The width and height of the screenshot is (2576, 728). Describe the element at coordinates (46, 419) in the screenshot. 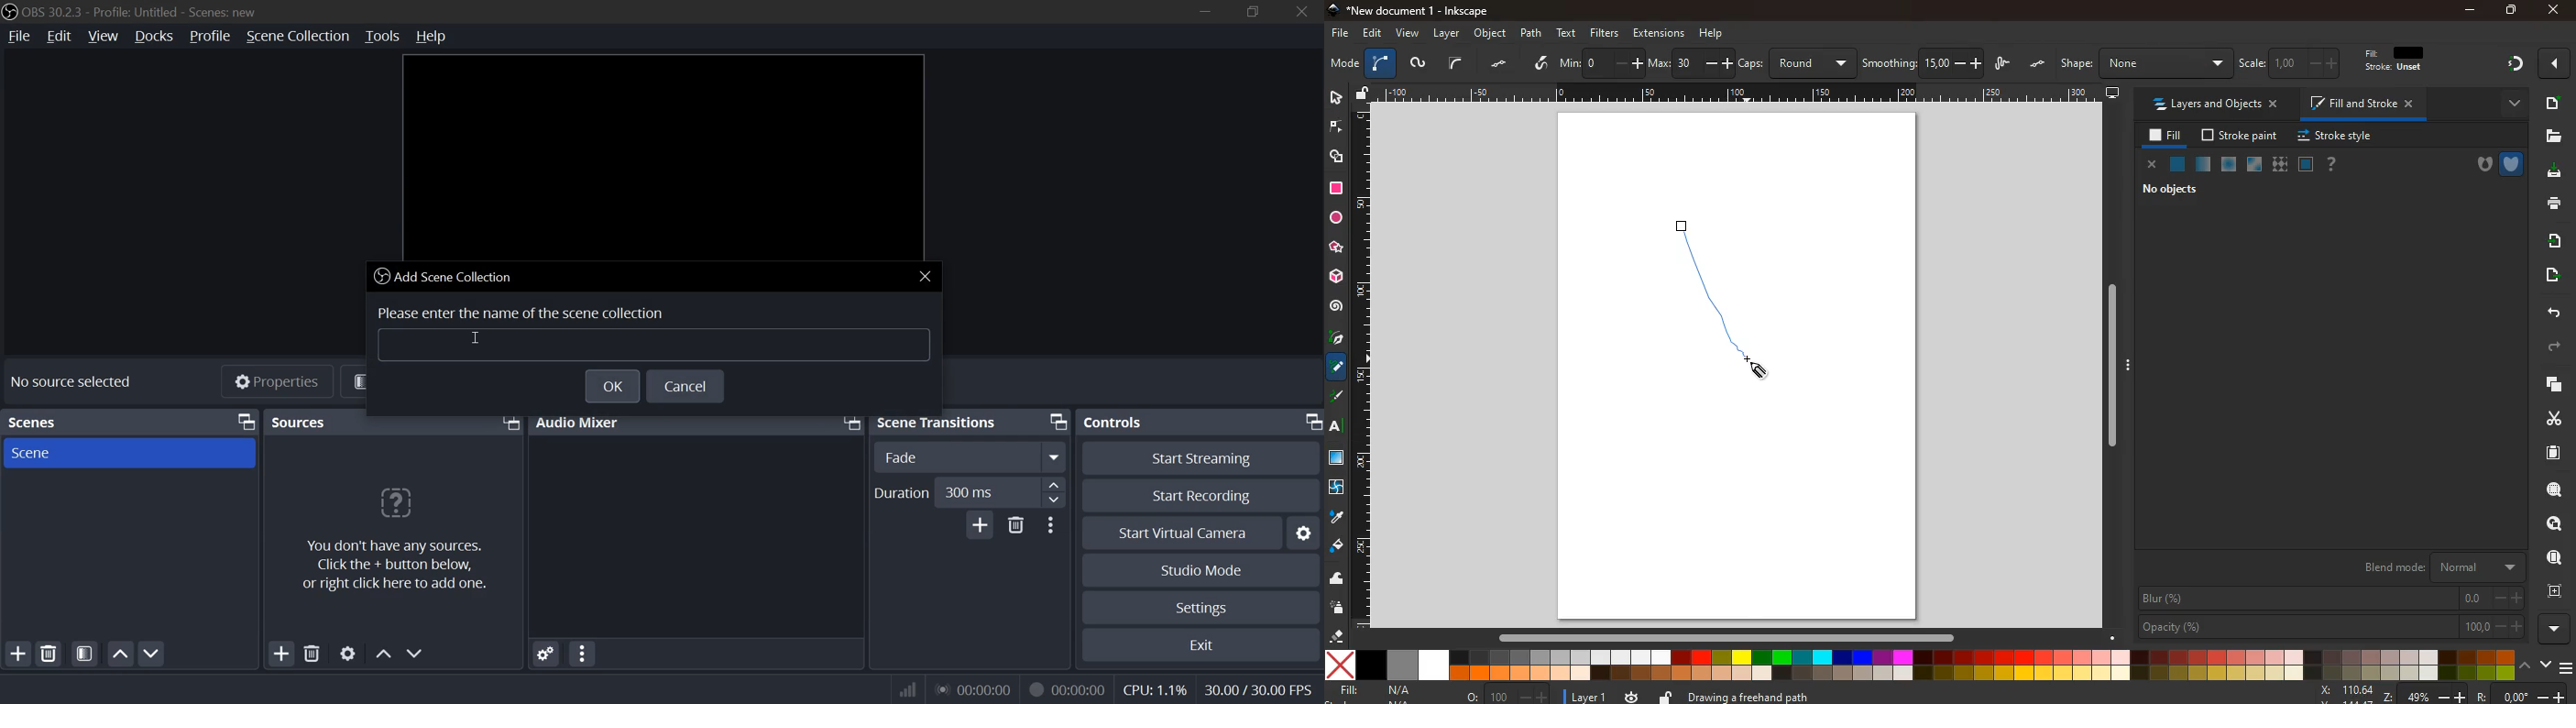

I see `Scenes` at that location.